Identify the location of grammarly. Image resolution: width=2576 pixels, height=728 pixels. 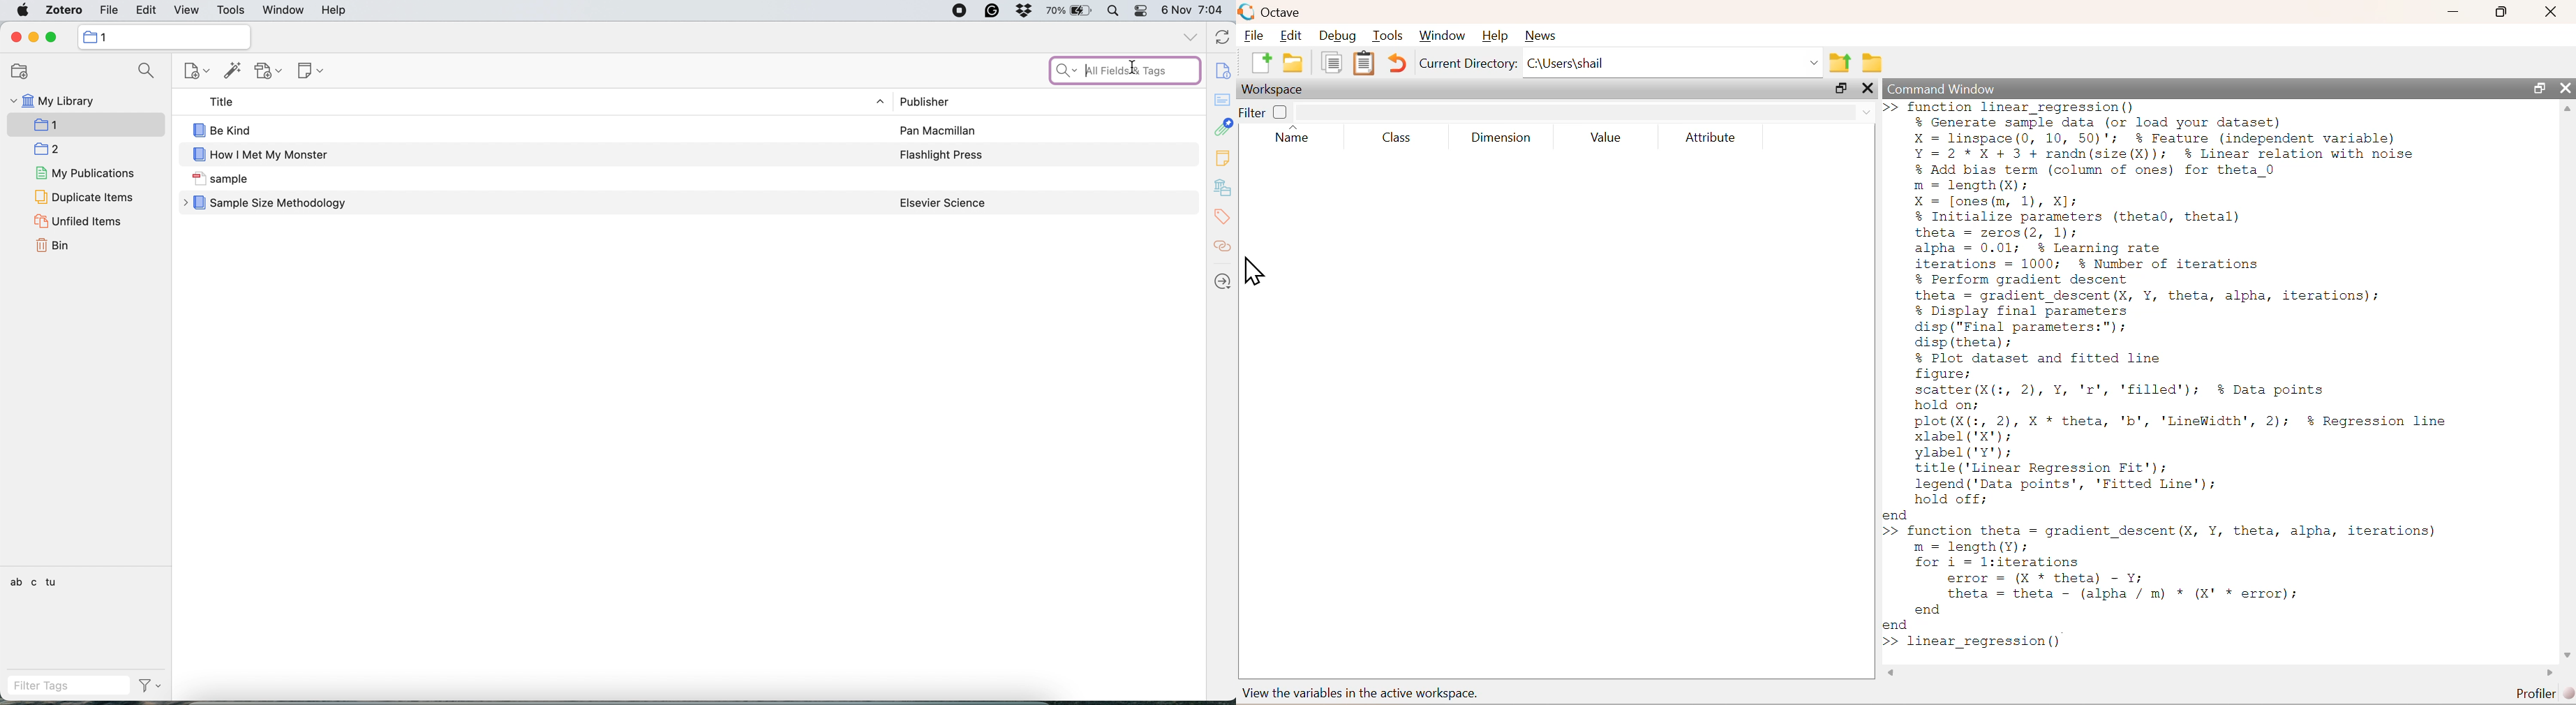
(992, 11).